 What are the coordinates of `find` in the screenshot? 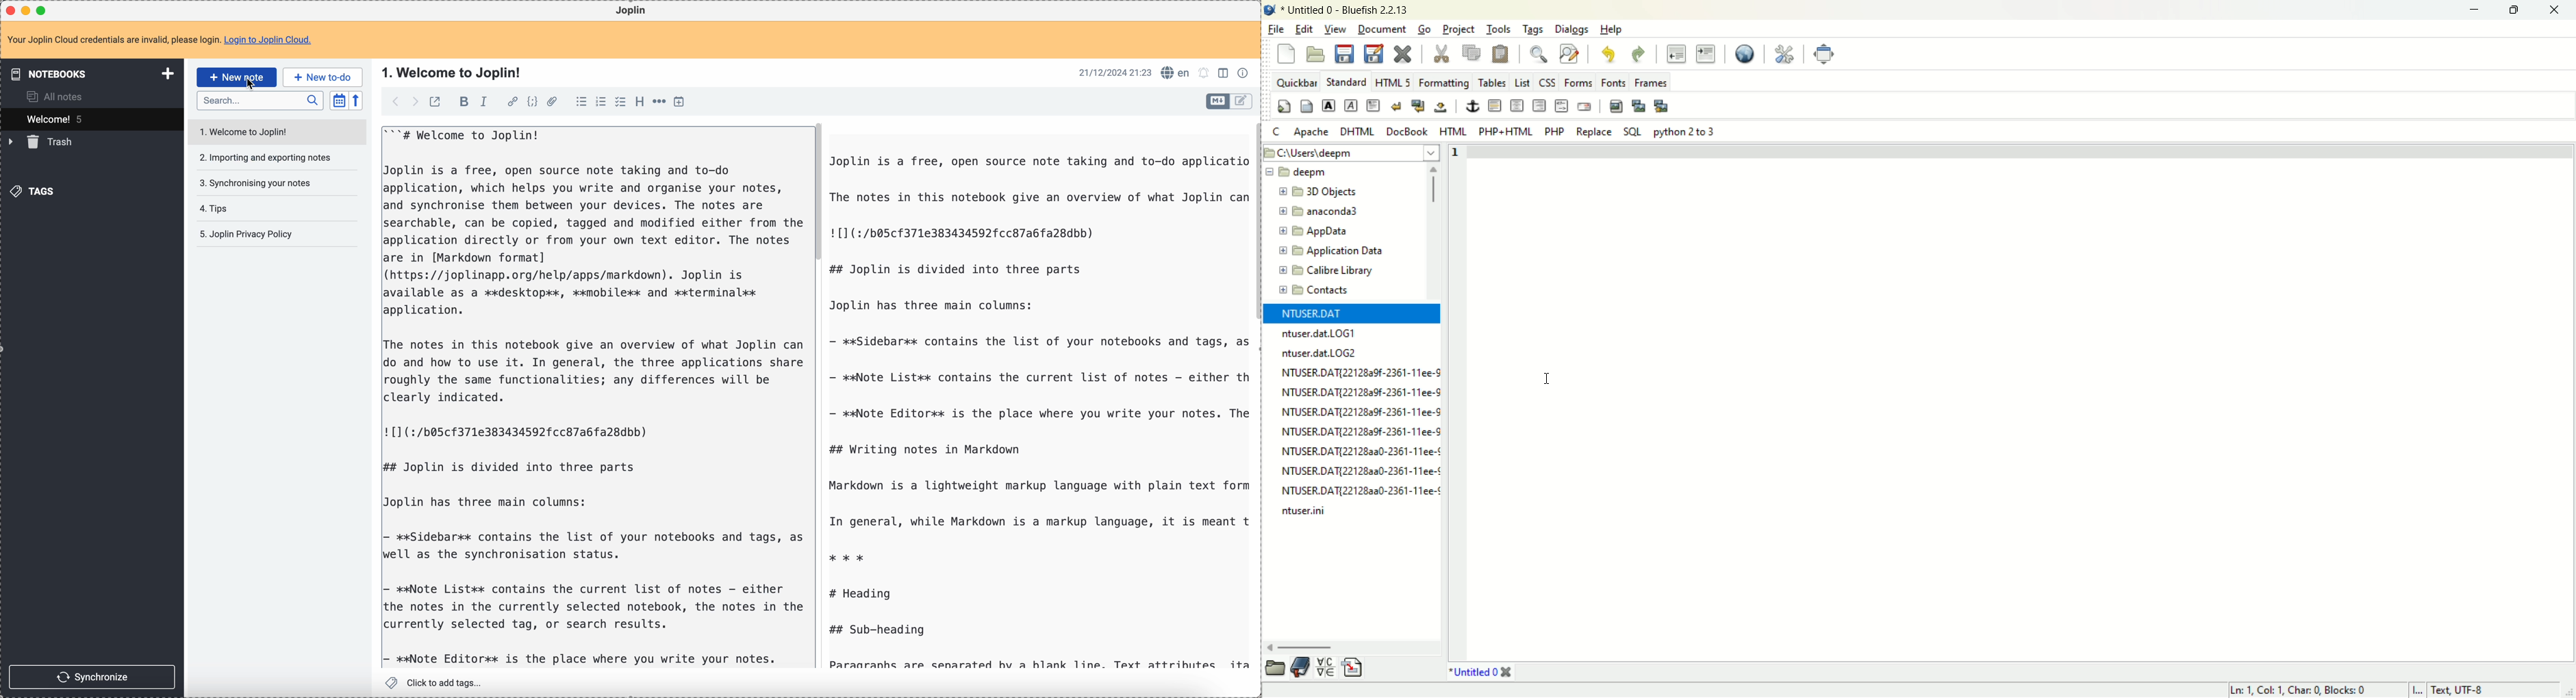 It's located at (1537, 54).